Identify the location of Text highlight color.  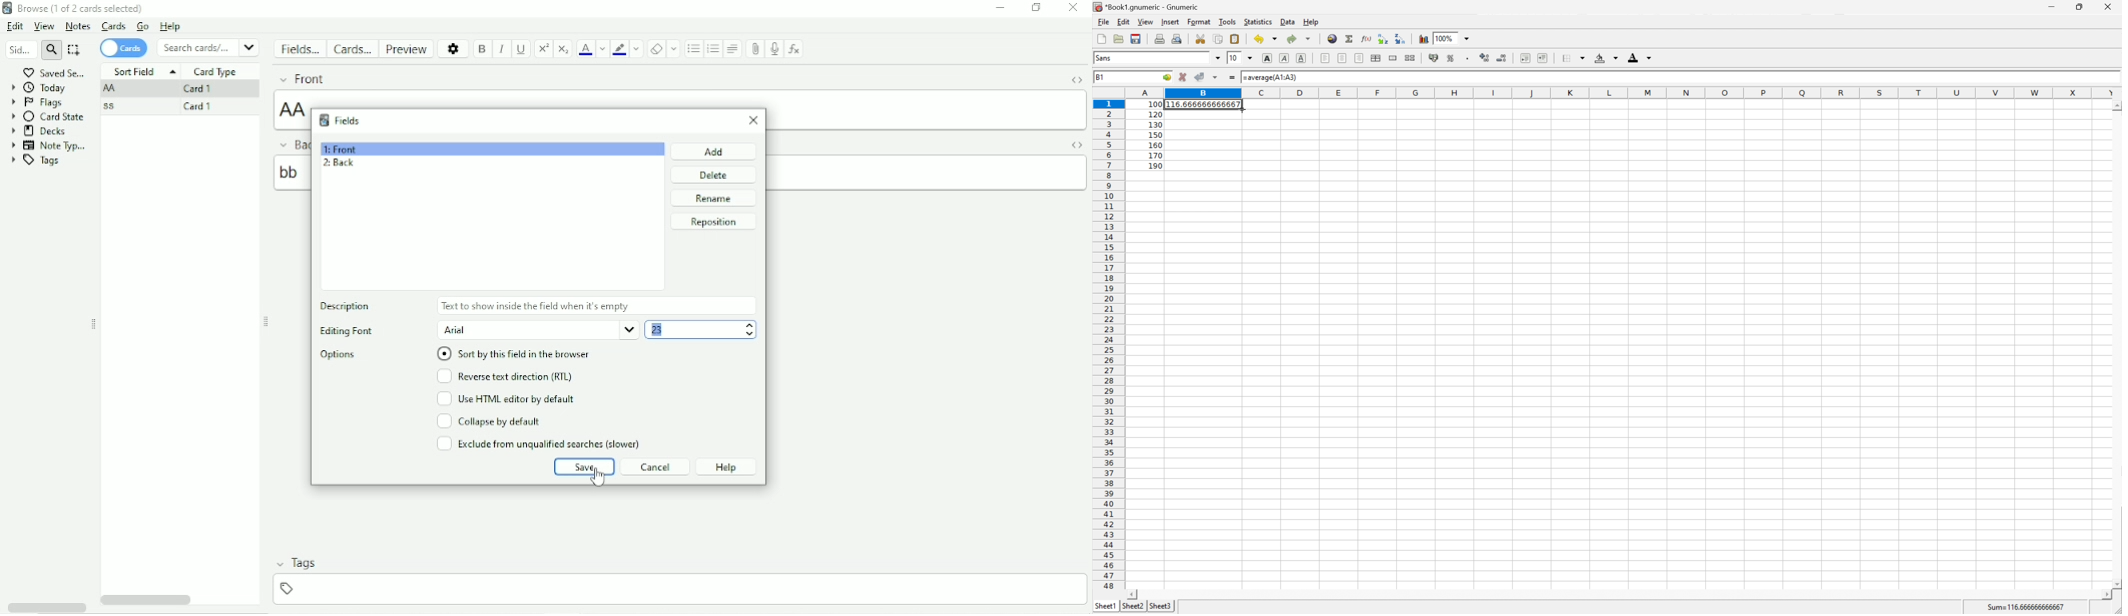
(619, 49).